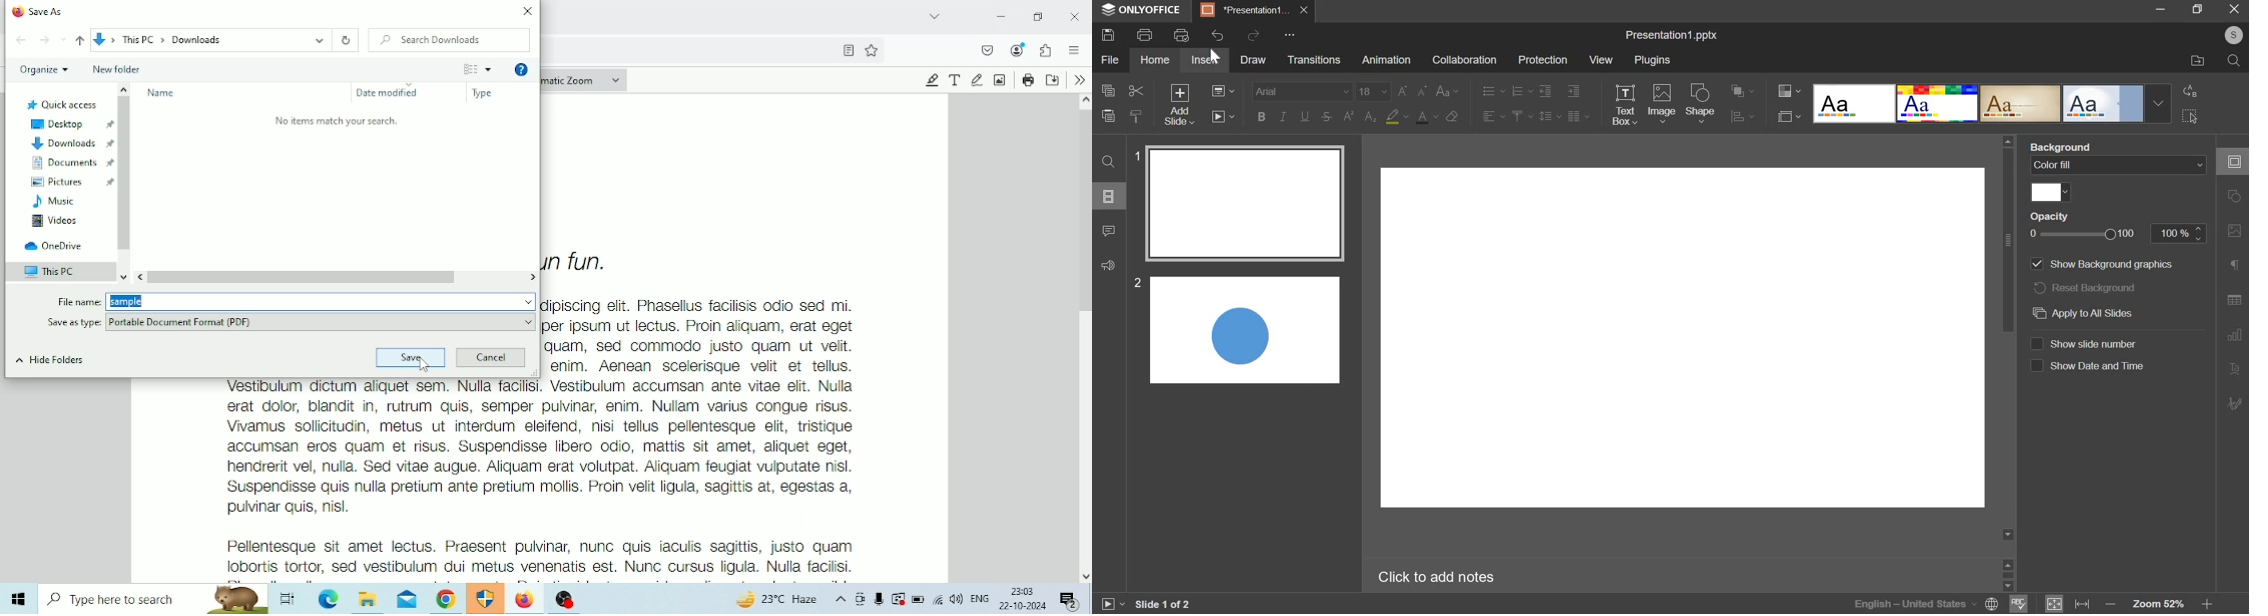  I want to click on Indicates text box for file name, so click(79, 302).